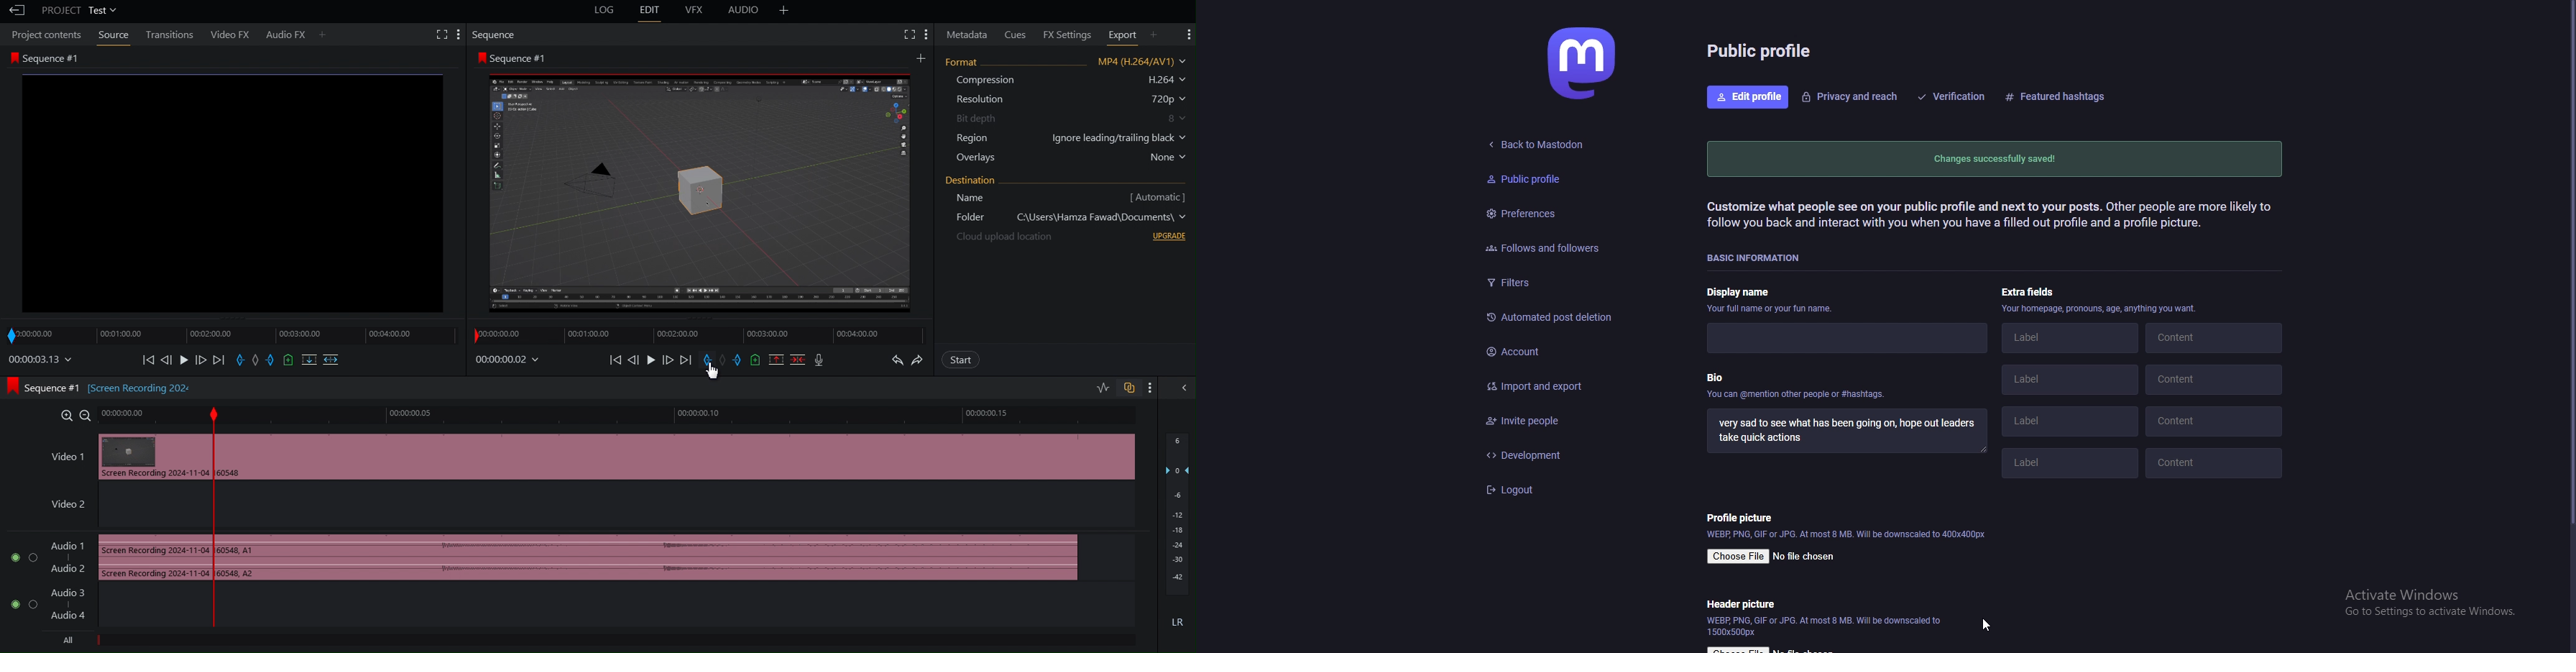 This screenshot has width=2576, height=672. Describe the element at coordinates (1804, 337) in the screenshot. I see `Name` at that location.